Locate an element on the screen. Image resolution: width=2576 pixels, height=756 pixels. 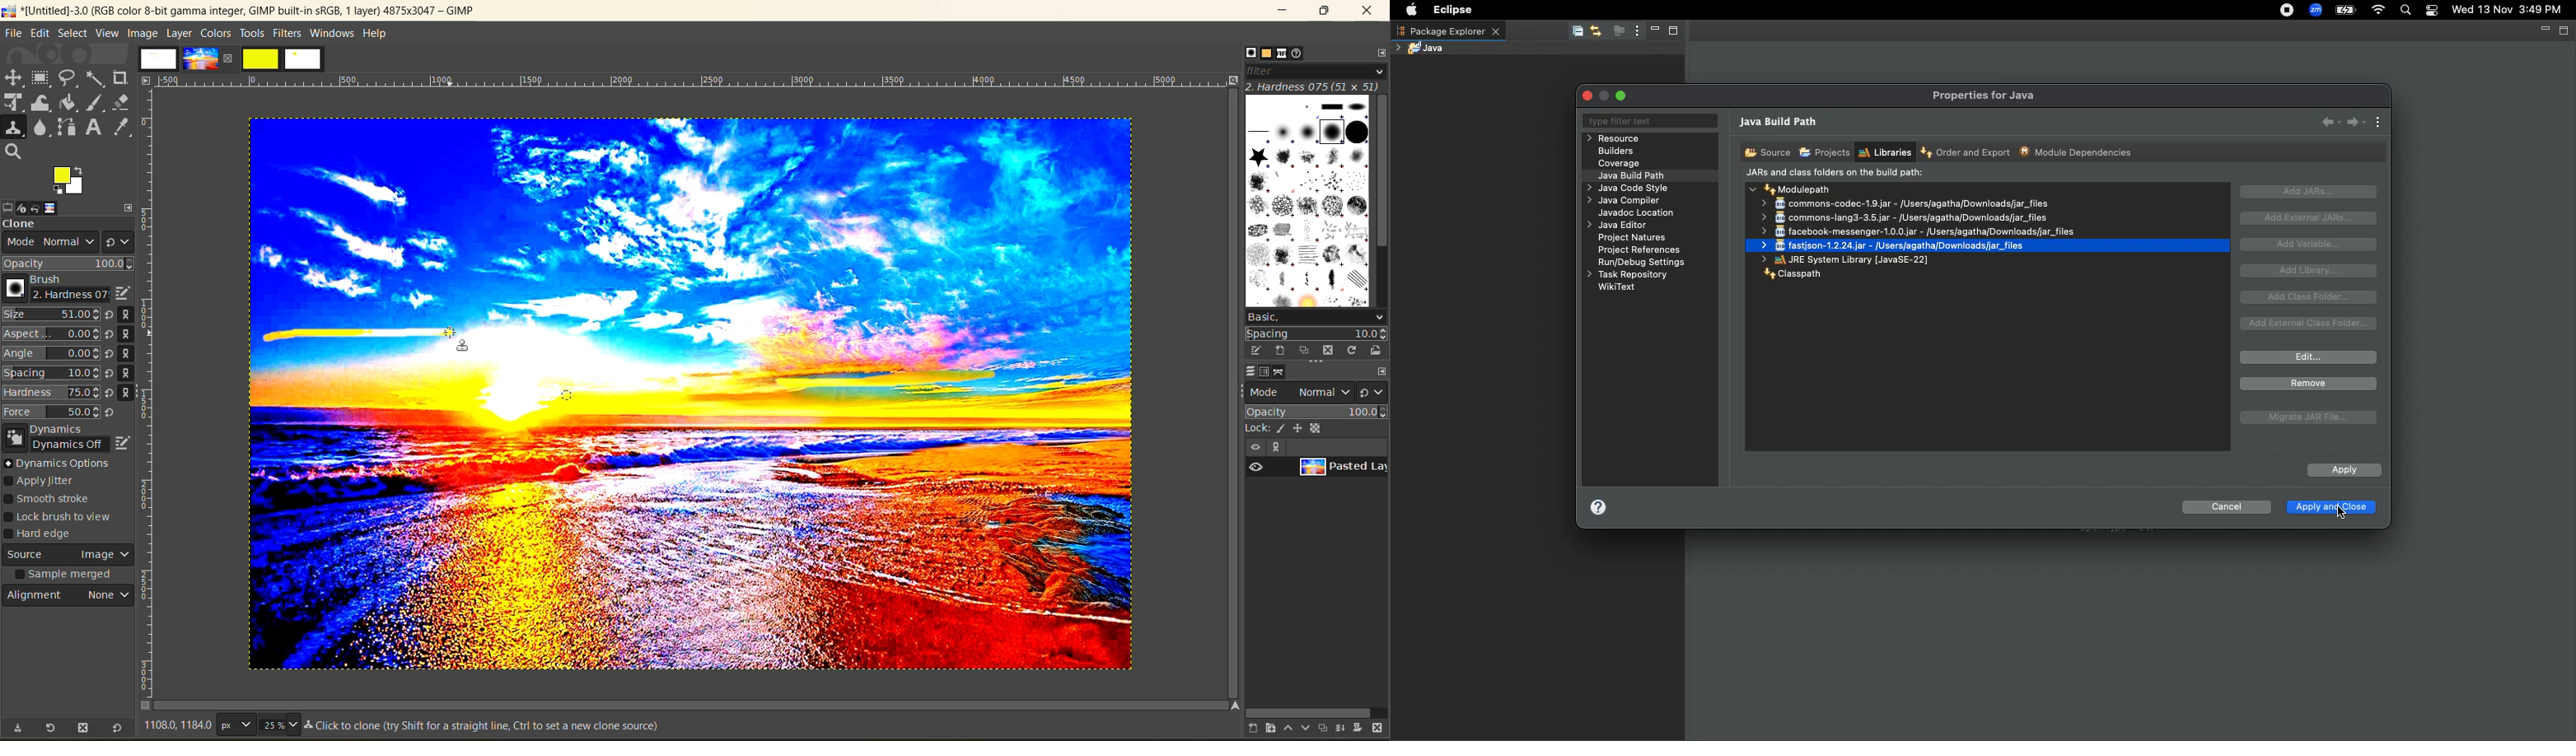
Modulepath is located at coordinates (1792, 189).